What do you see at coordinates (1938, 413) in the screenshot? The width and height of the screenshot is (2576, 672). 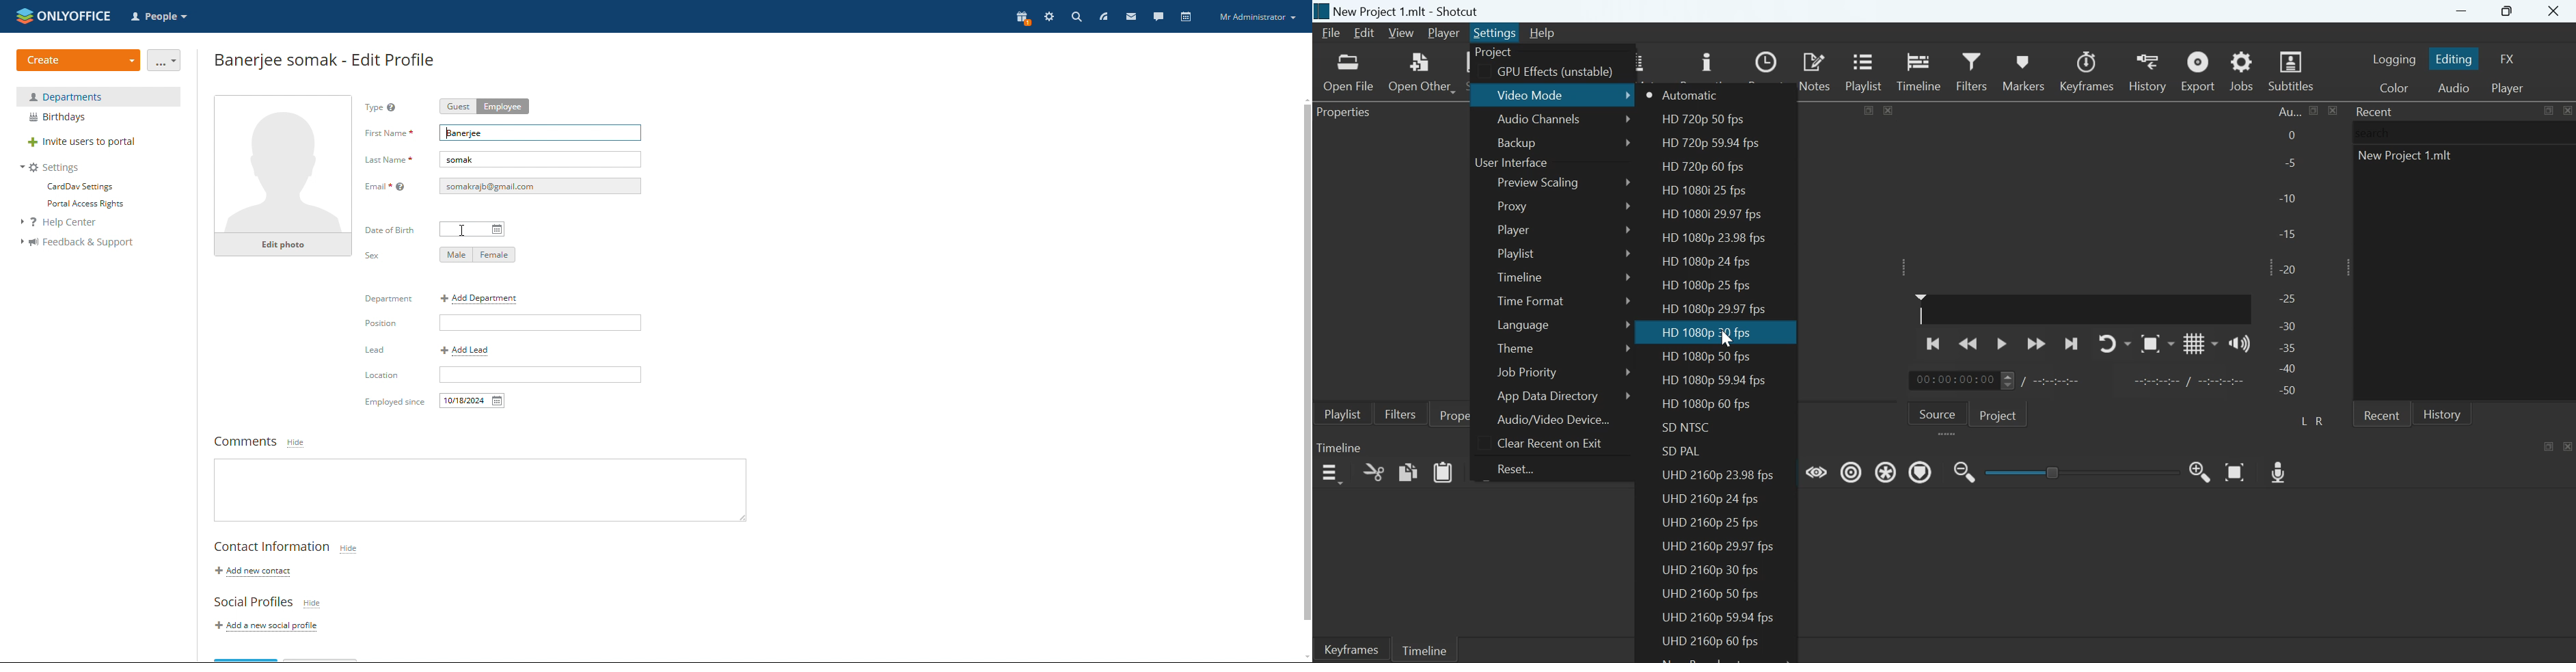 I see `Source` at bounding box center [1938, 413].